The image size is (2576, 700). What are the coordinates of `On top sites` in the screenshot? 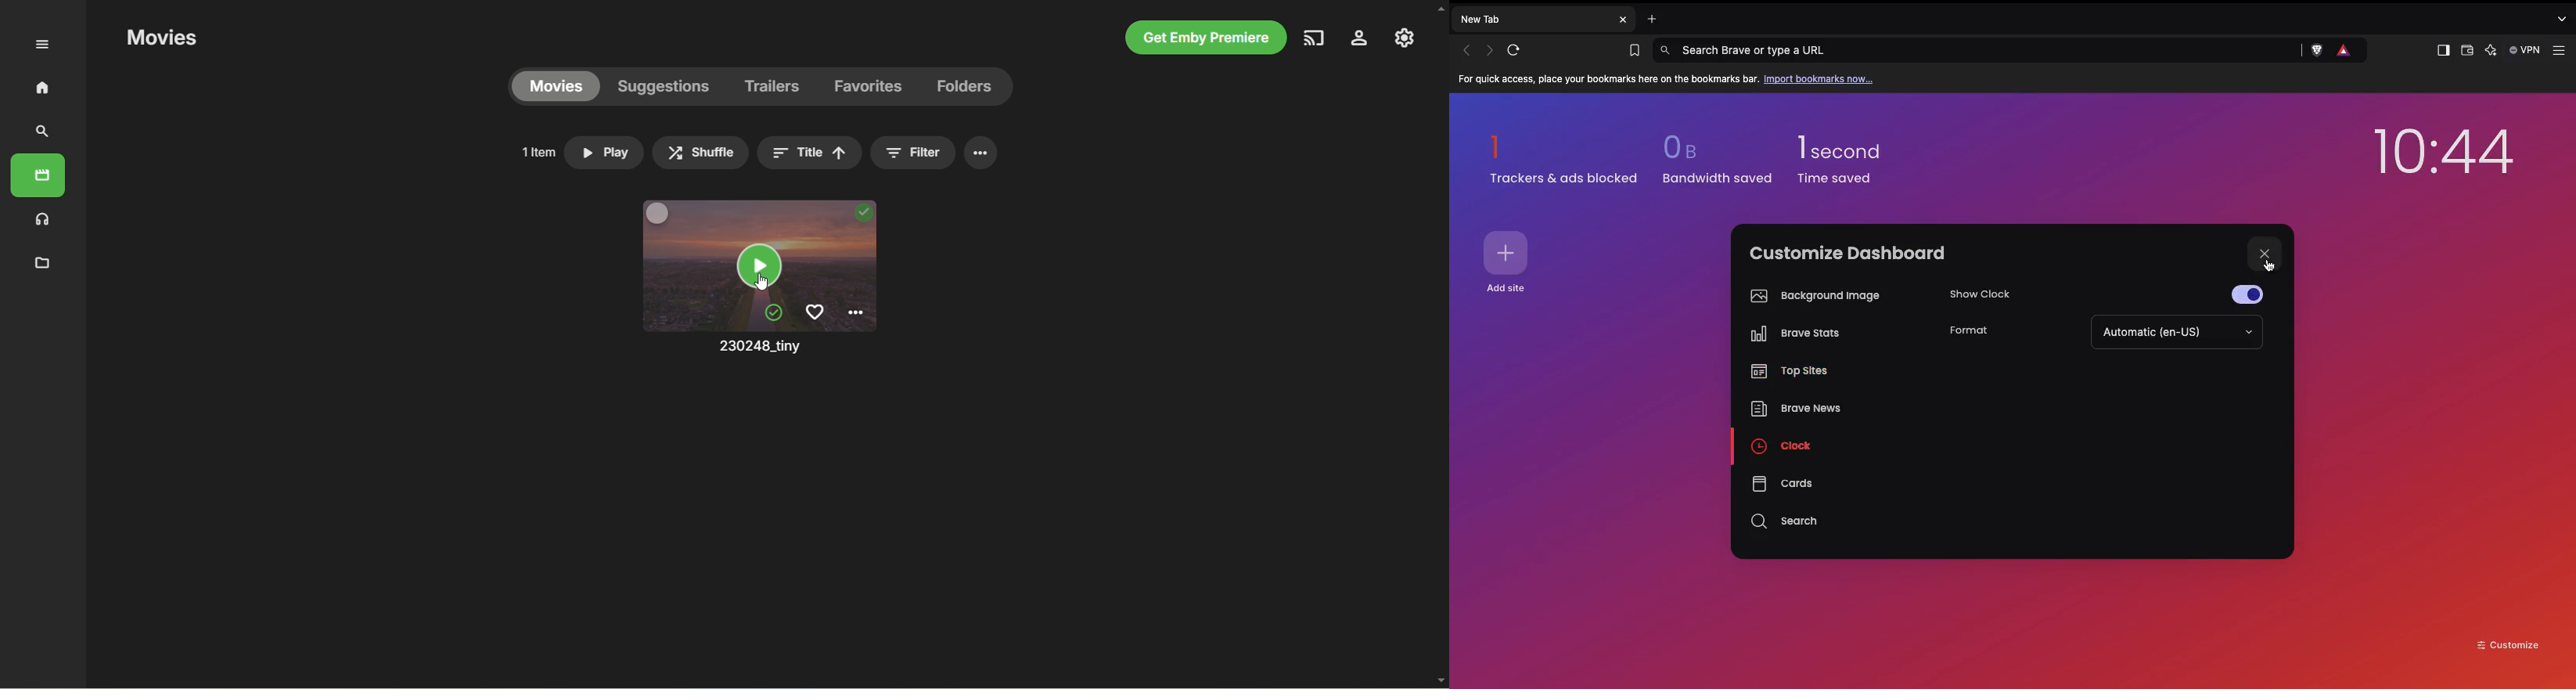 It's located at (1790, 373).